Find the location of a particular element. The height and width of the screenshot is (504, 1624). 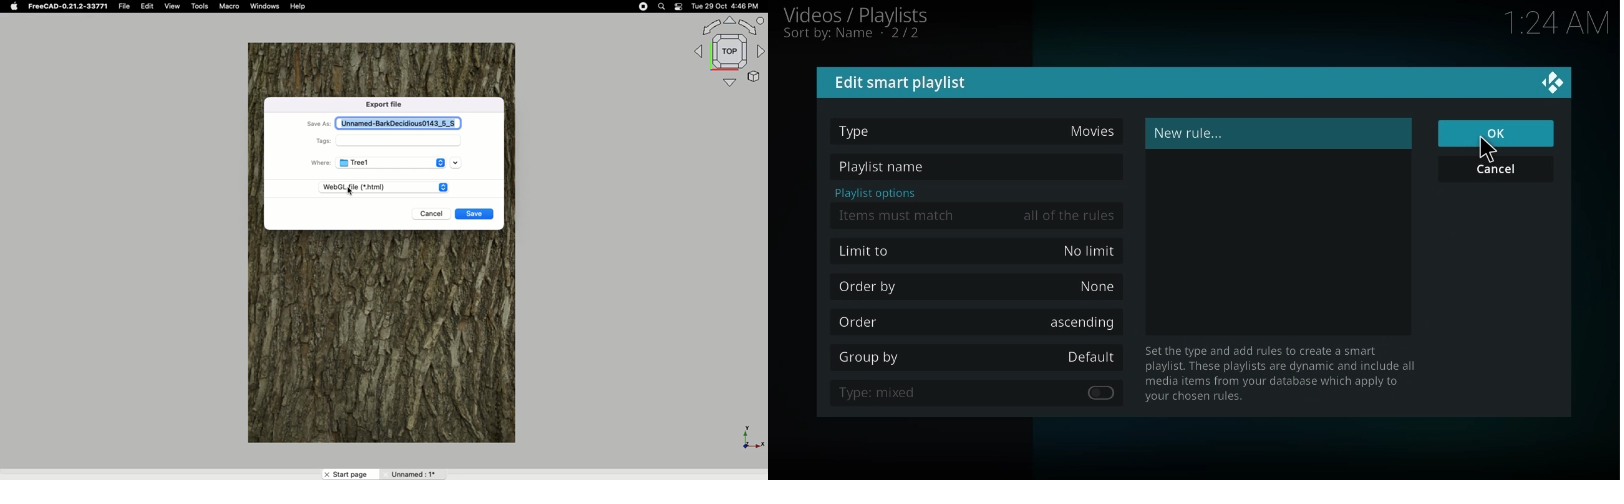

limit to is located at coordinates (867, 252).